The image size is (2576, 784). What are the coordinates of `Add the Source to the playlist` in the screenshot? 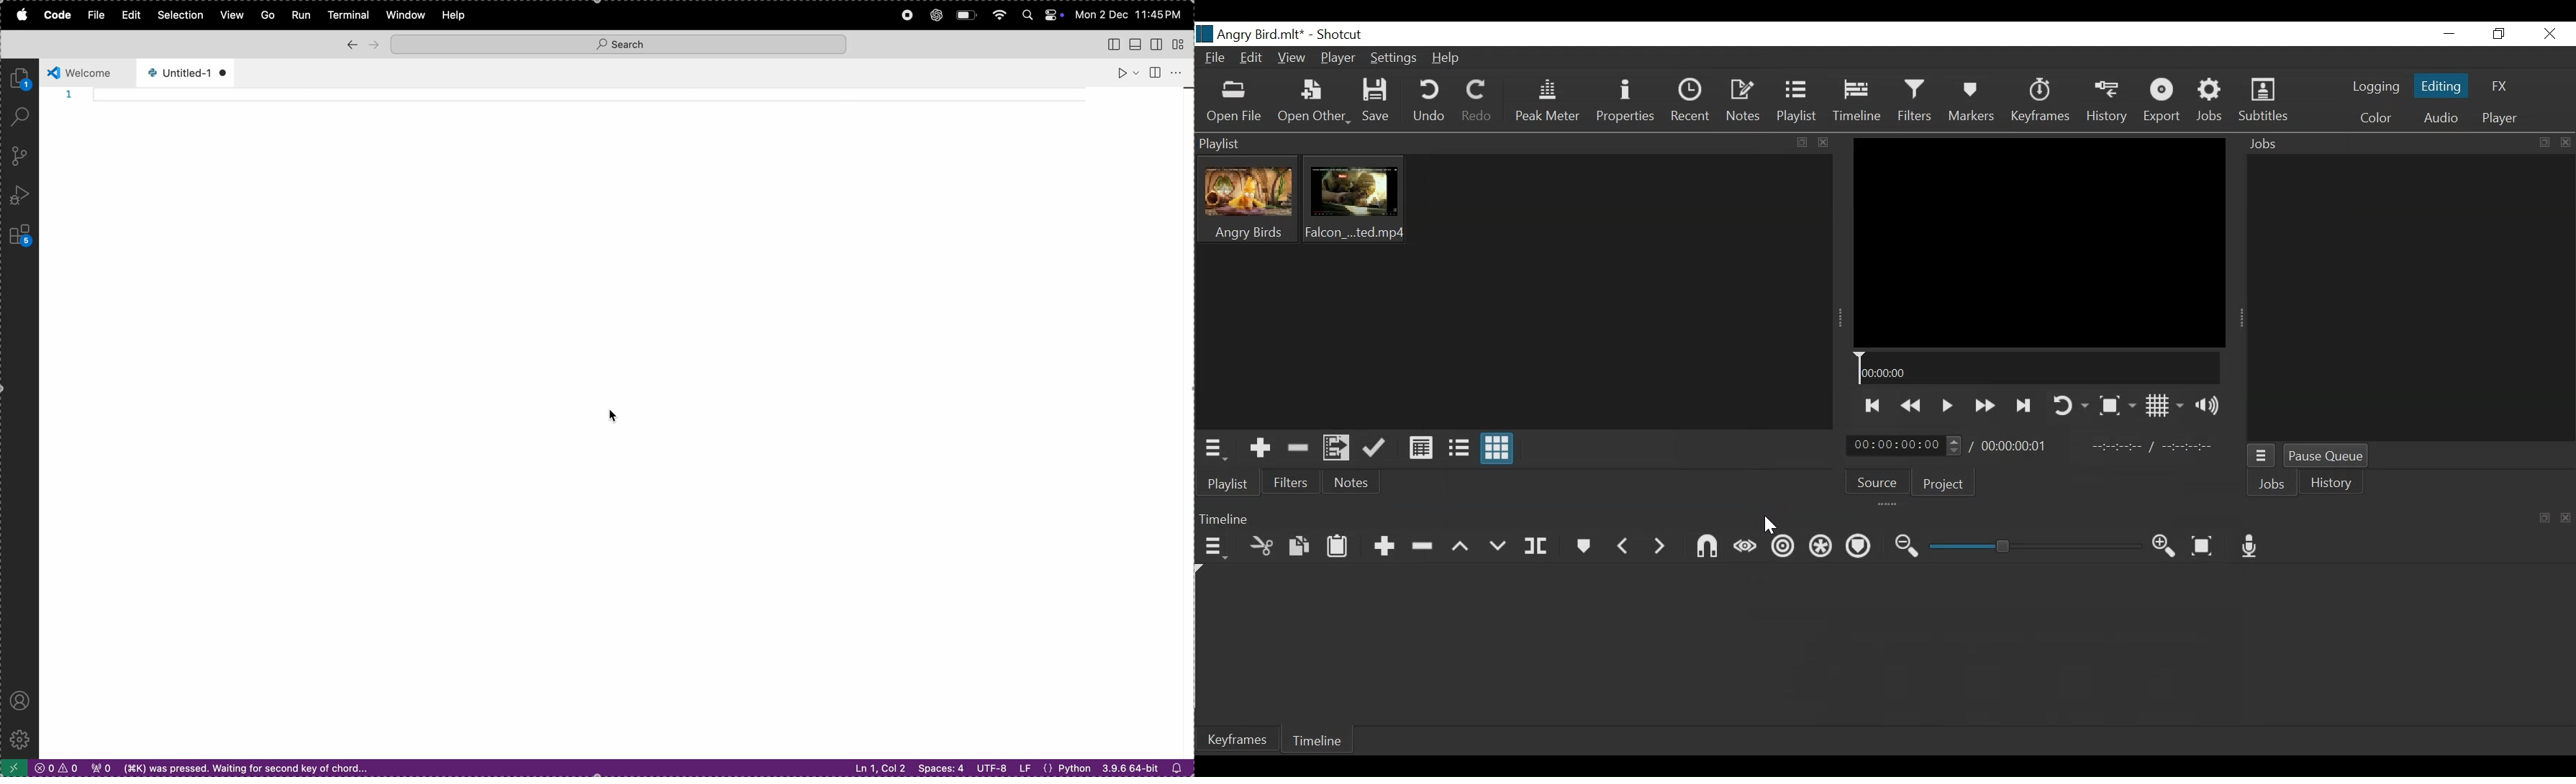 It's located at (1260, 447).